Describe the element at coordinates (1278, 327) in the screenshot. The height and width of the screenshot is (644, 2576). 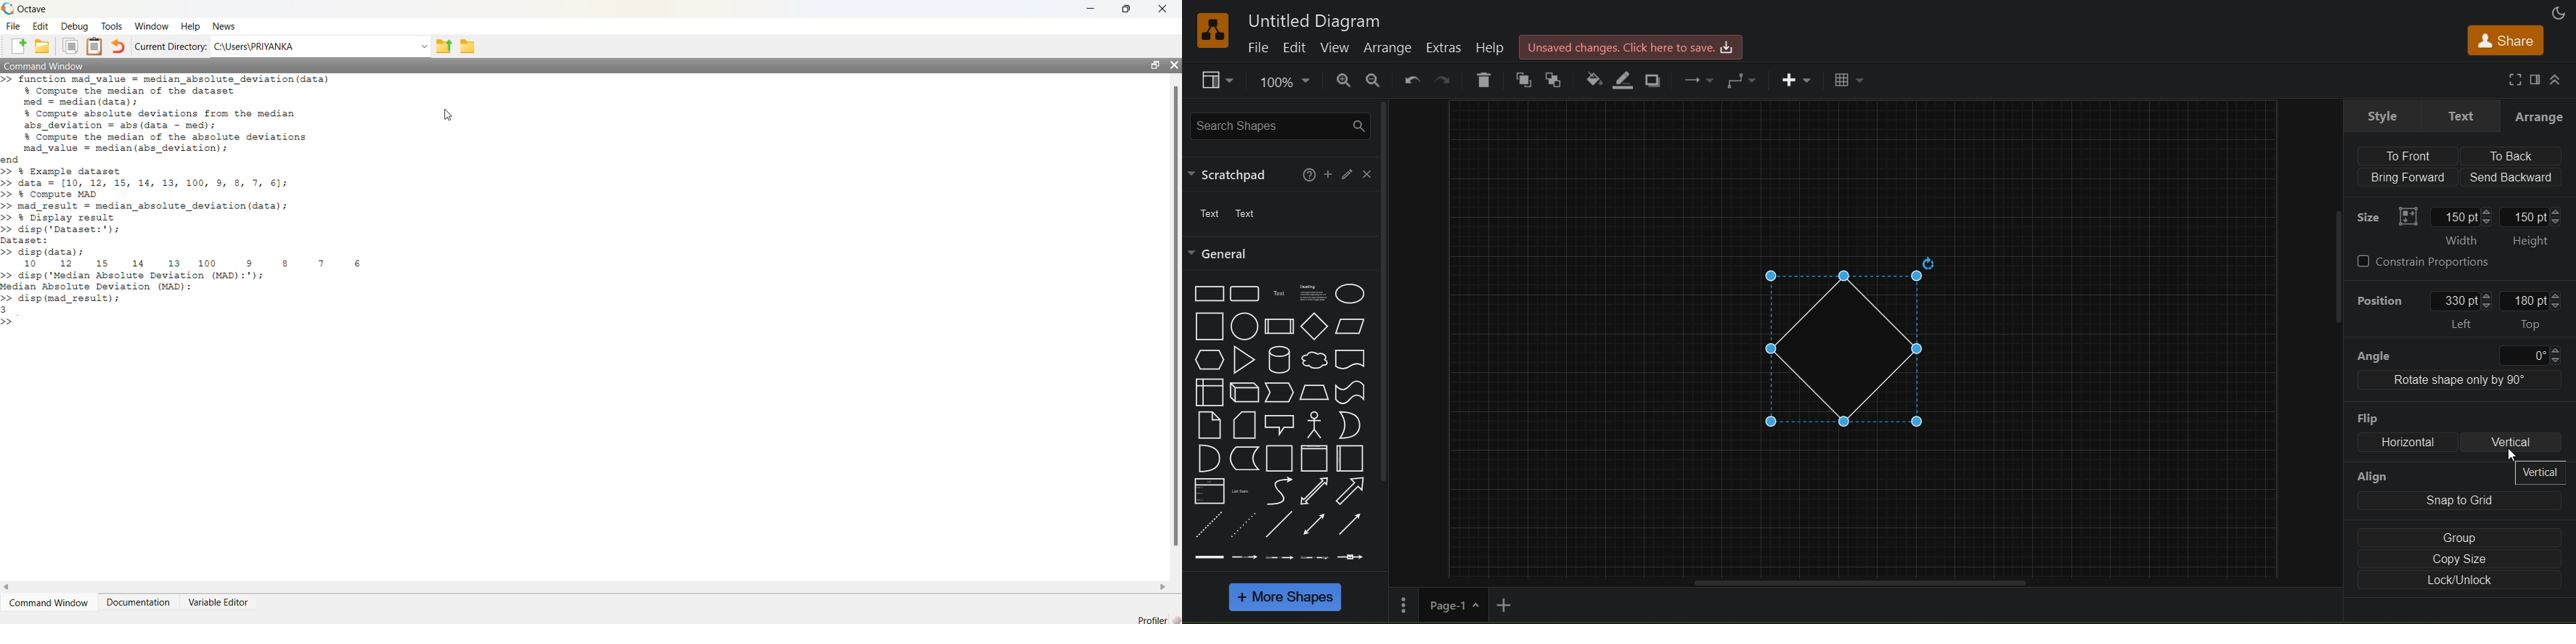
I see `process` at that location.